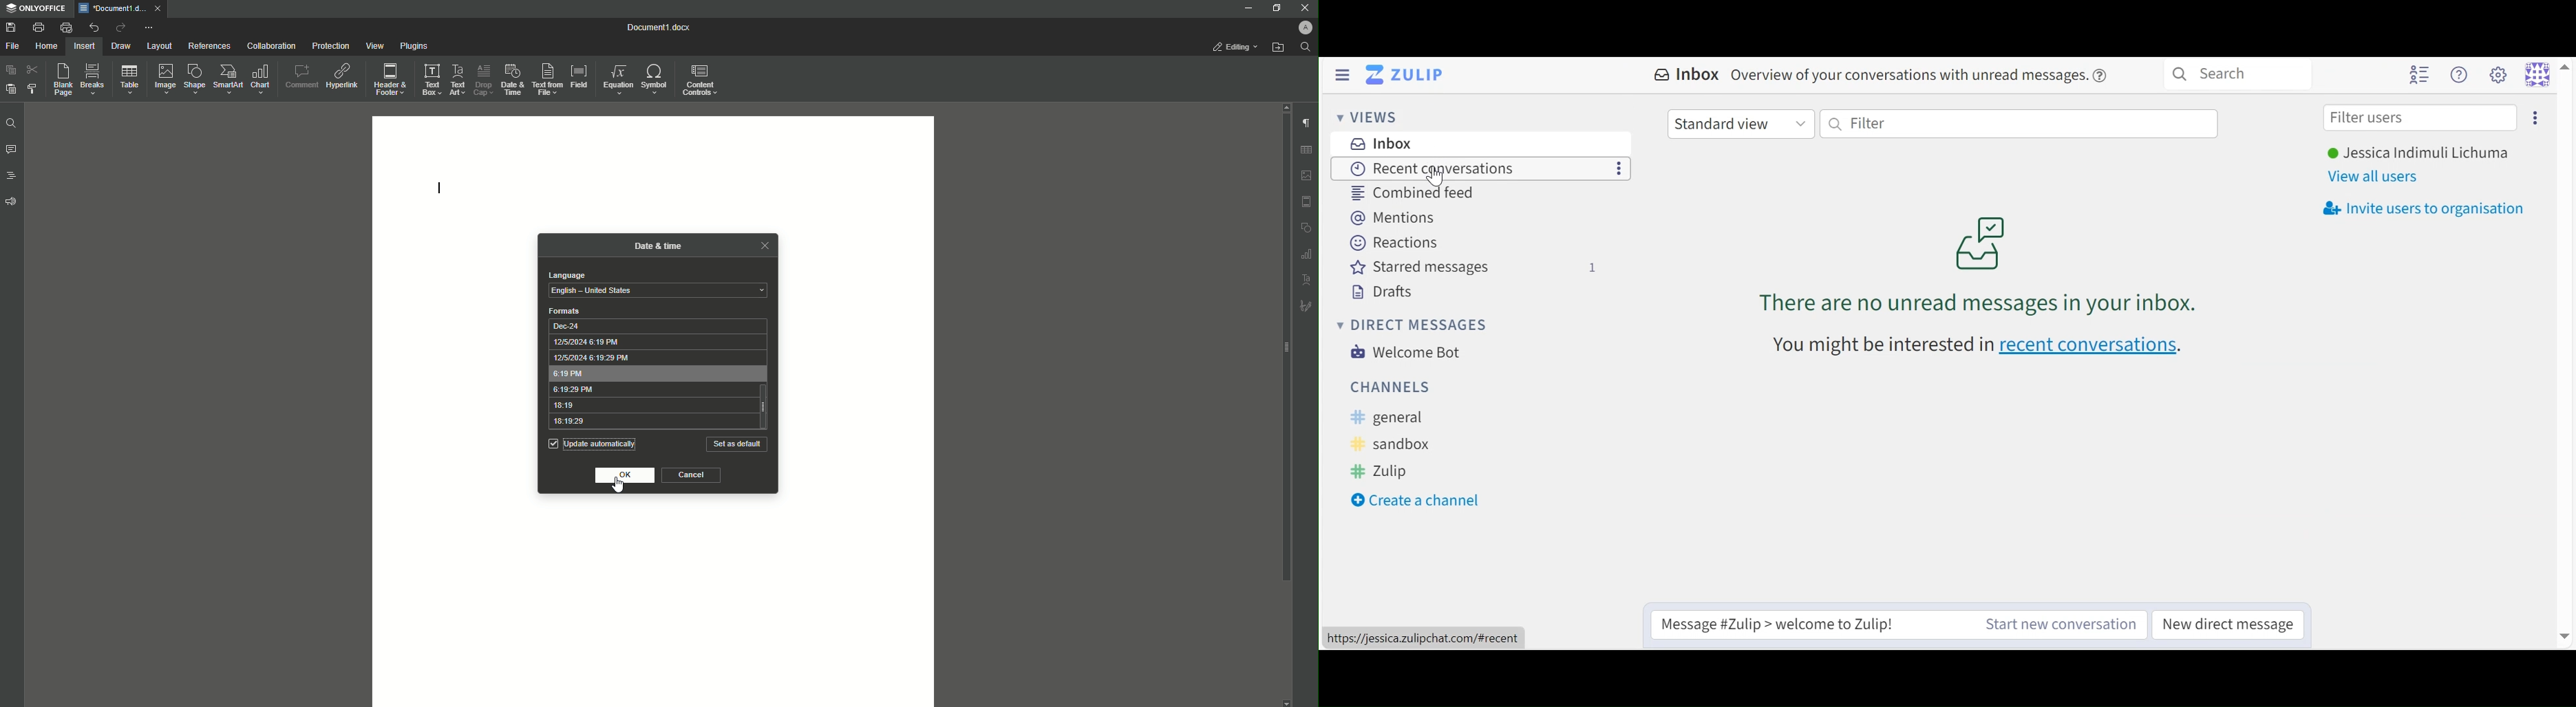 The height and width of the screenshot is (728, 2576). Describe the element at coordinates (47, 46) in the screenshot. I see `Home` at that location.